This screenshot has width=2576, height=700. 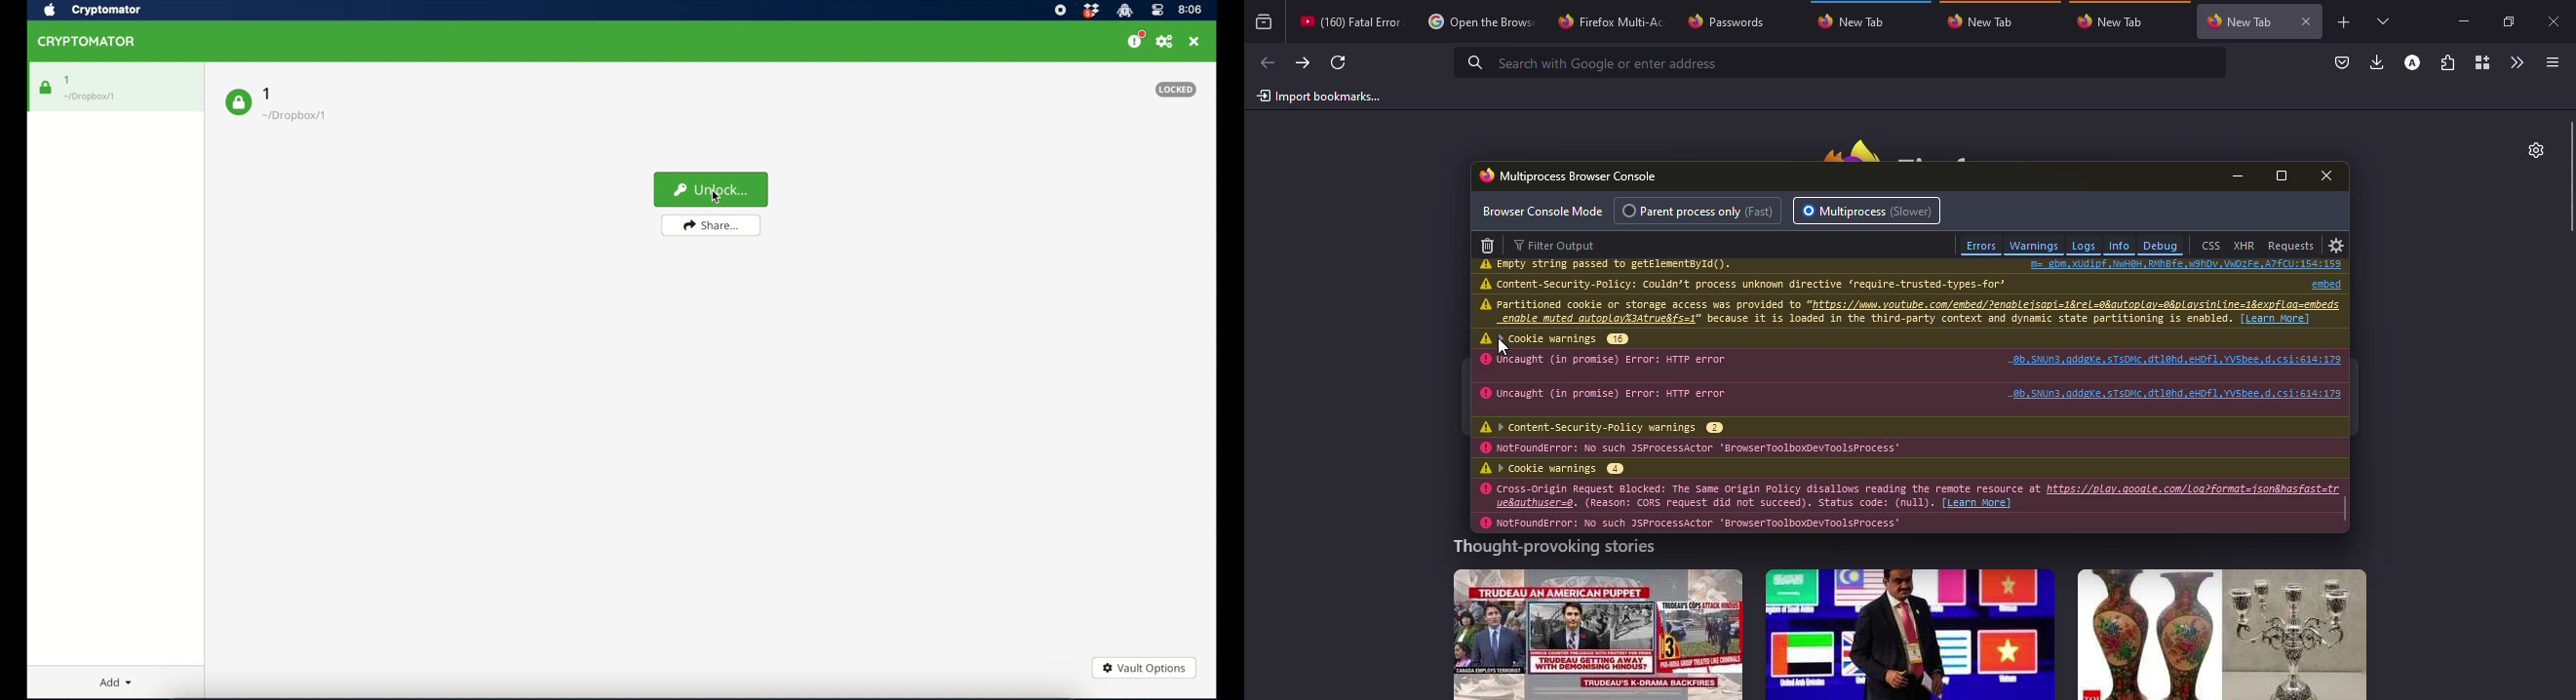 I want to click on warning, so click(x=1483, y=338).